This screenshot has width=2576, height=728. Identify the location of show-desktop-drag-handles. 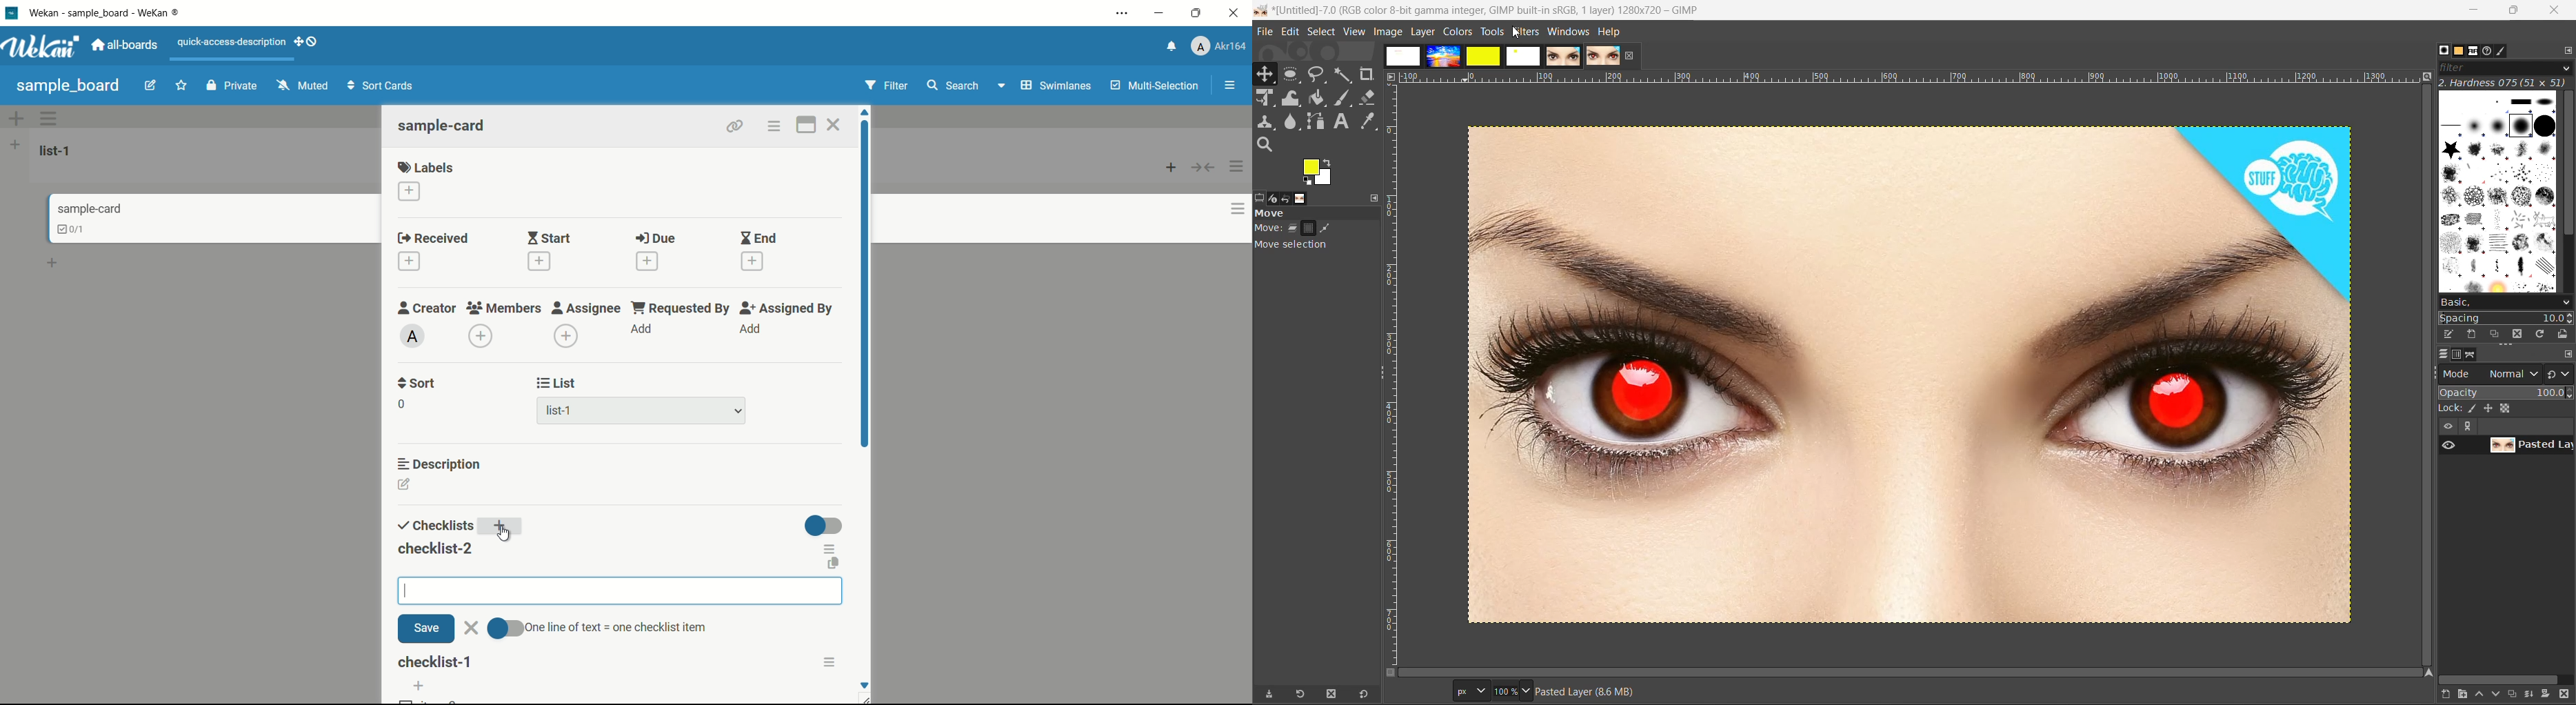
(308, 40).